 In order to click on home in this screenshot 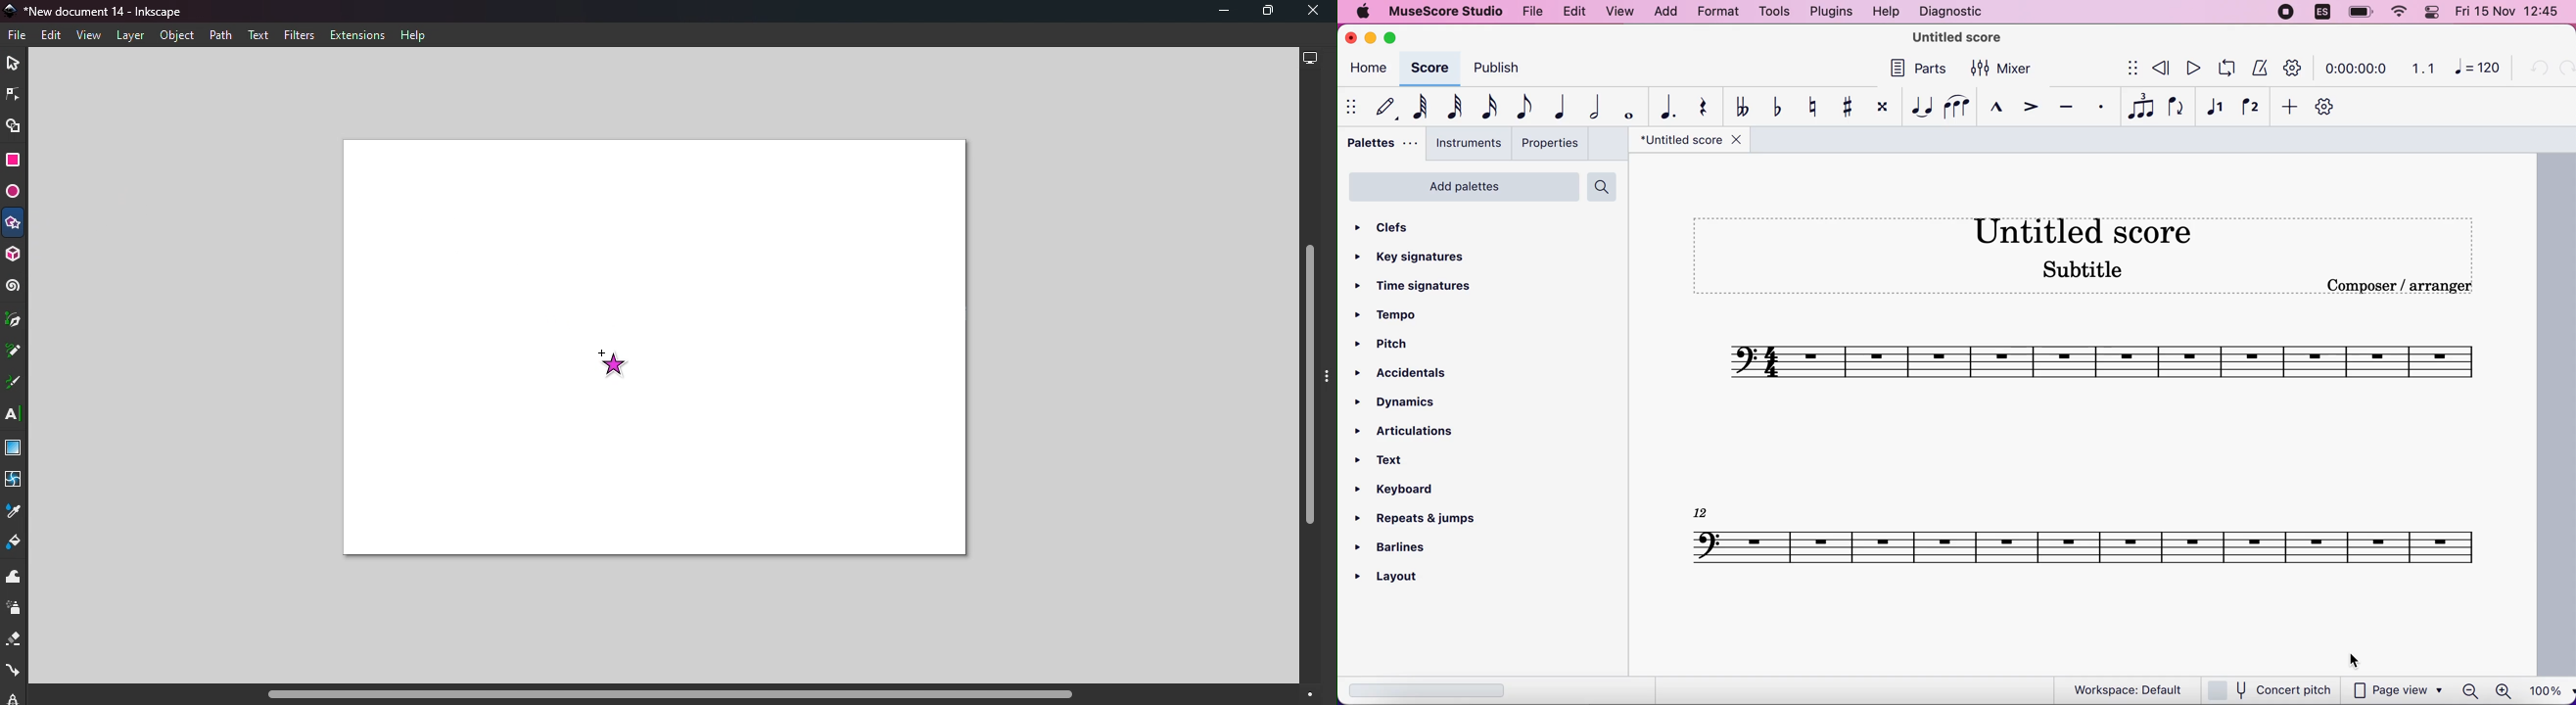, I will do `click(1367, 70)`.